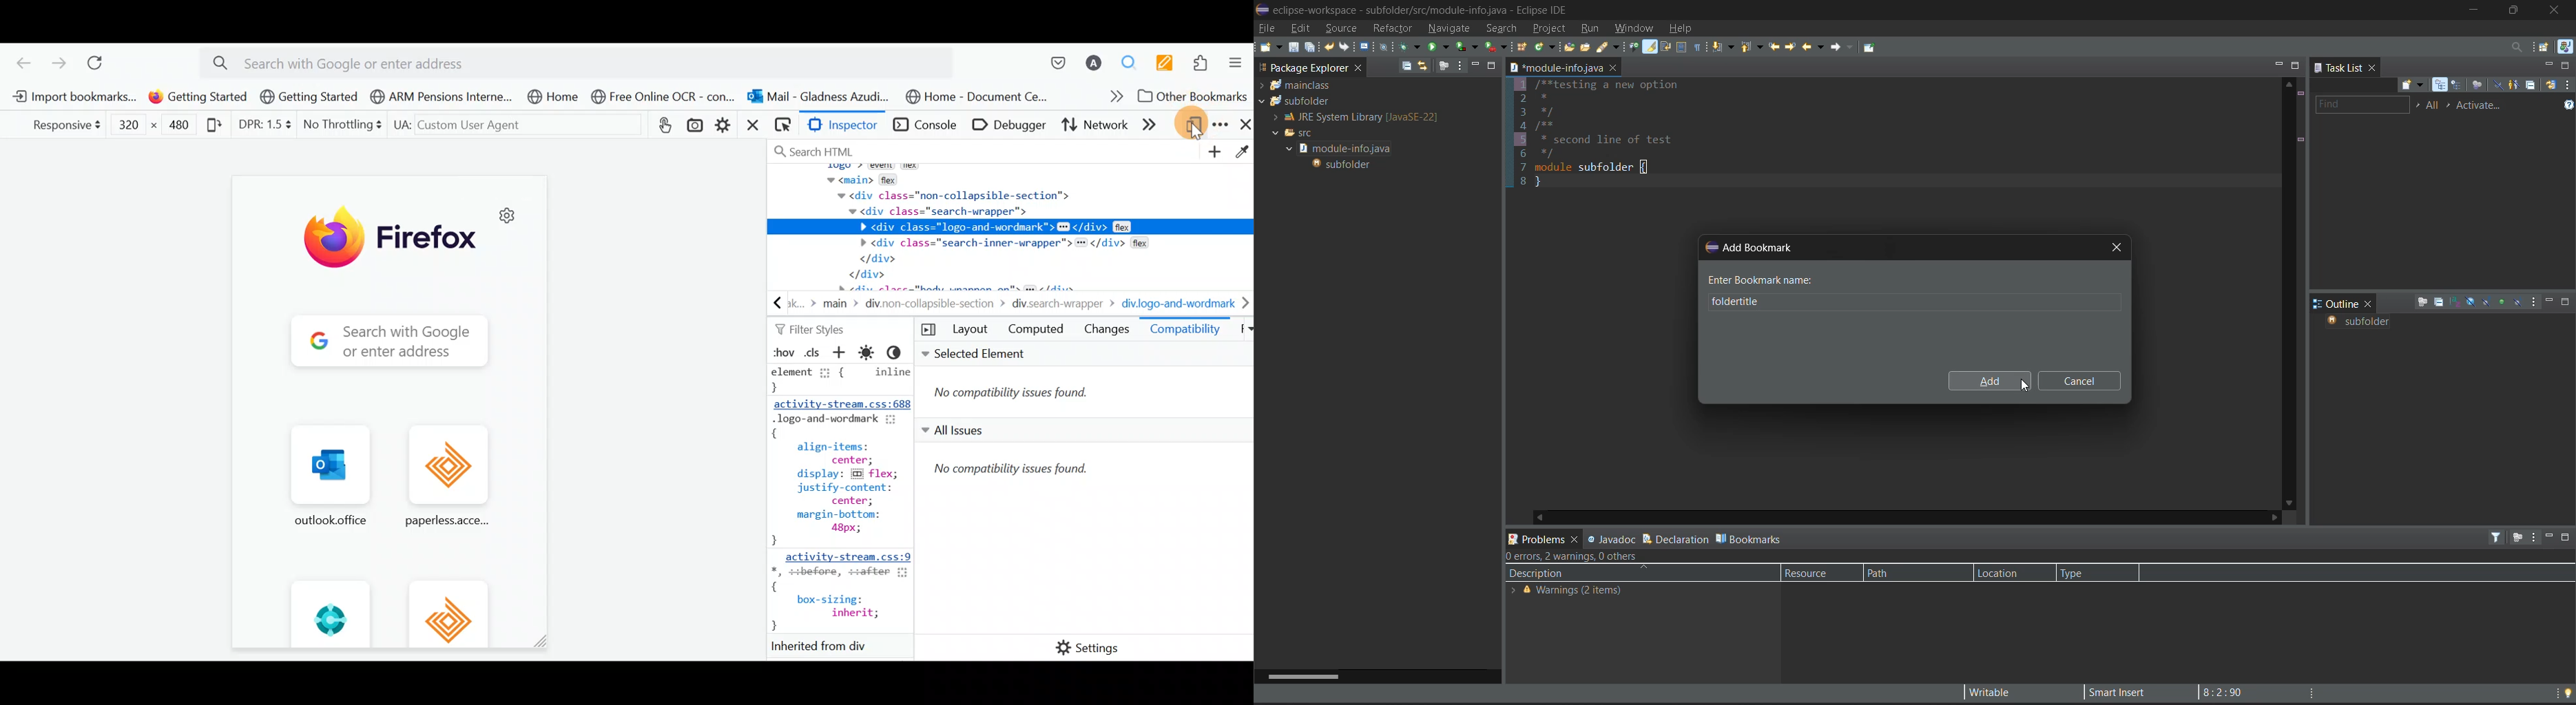 The width and height of the screenshot is (2576, 728). What do you see at coordinates (780, 127) in the screenshot?
I see `Pick an element from the page` at bounding box center [780, 127].